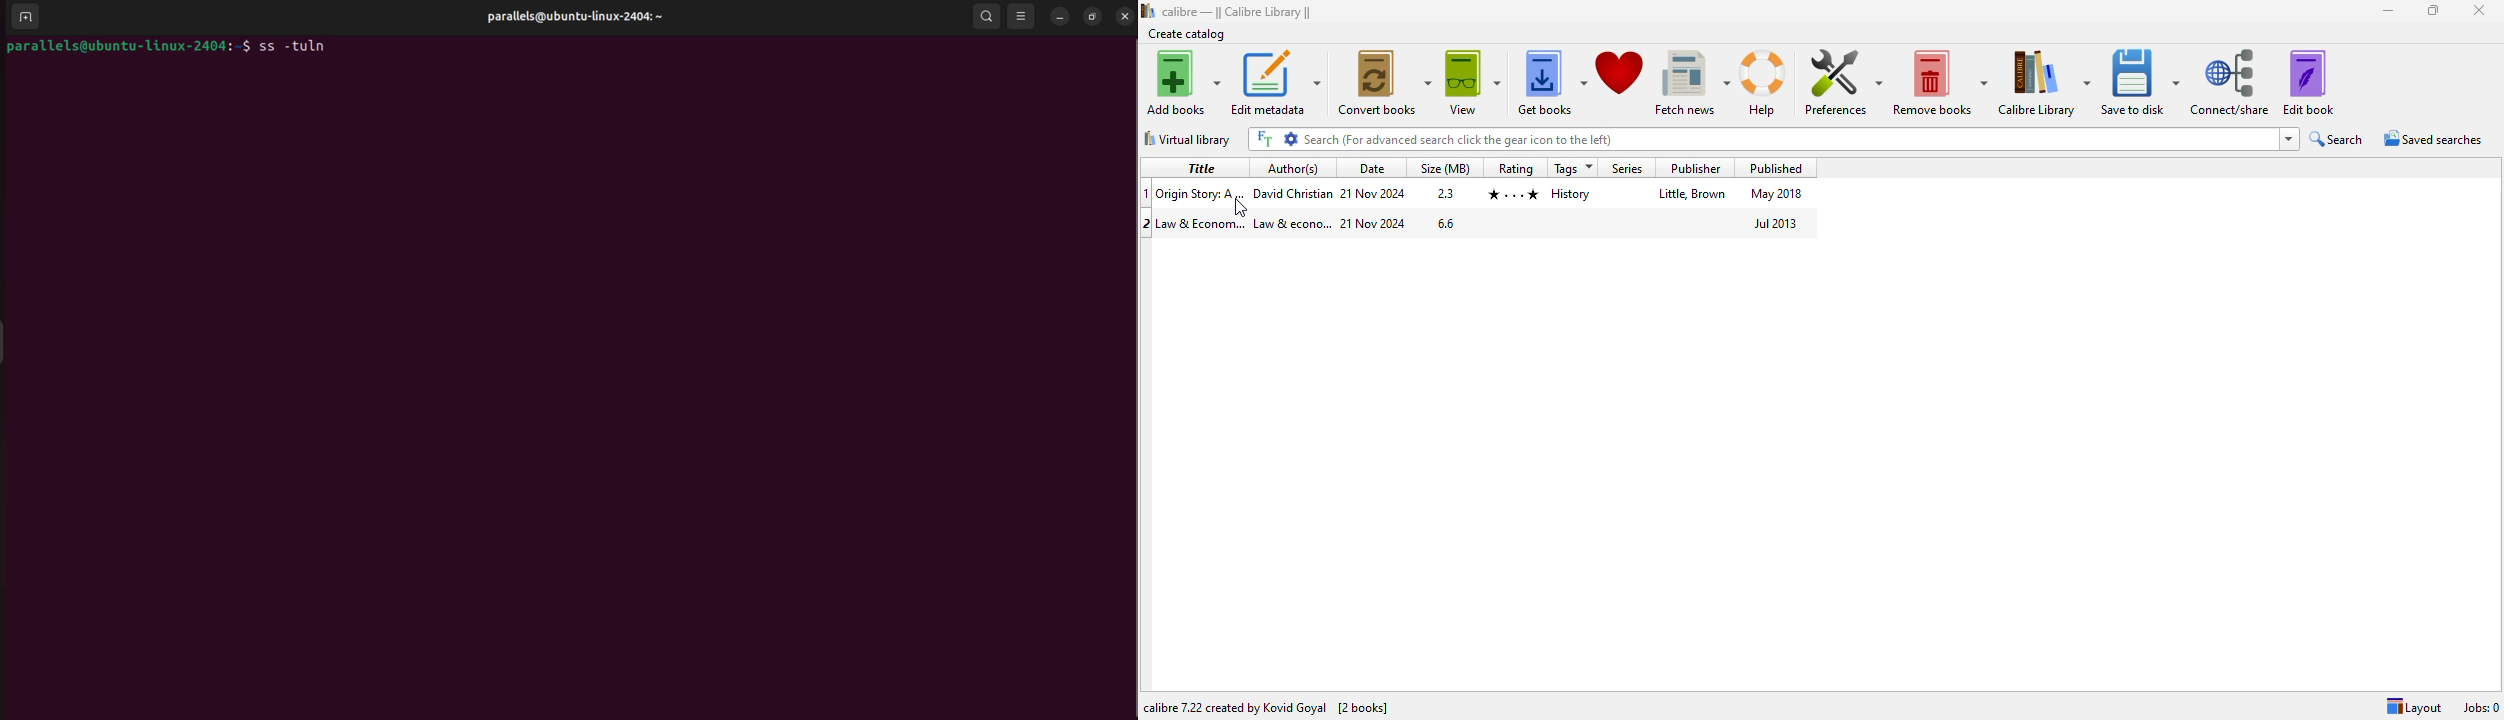 The width and height of the screenshot is (2520, 728). I want to click on size in mbs, so click(1447, 192).